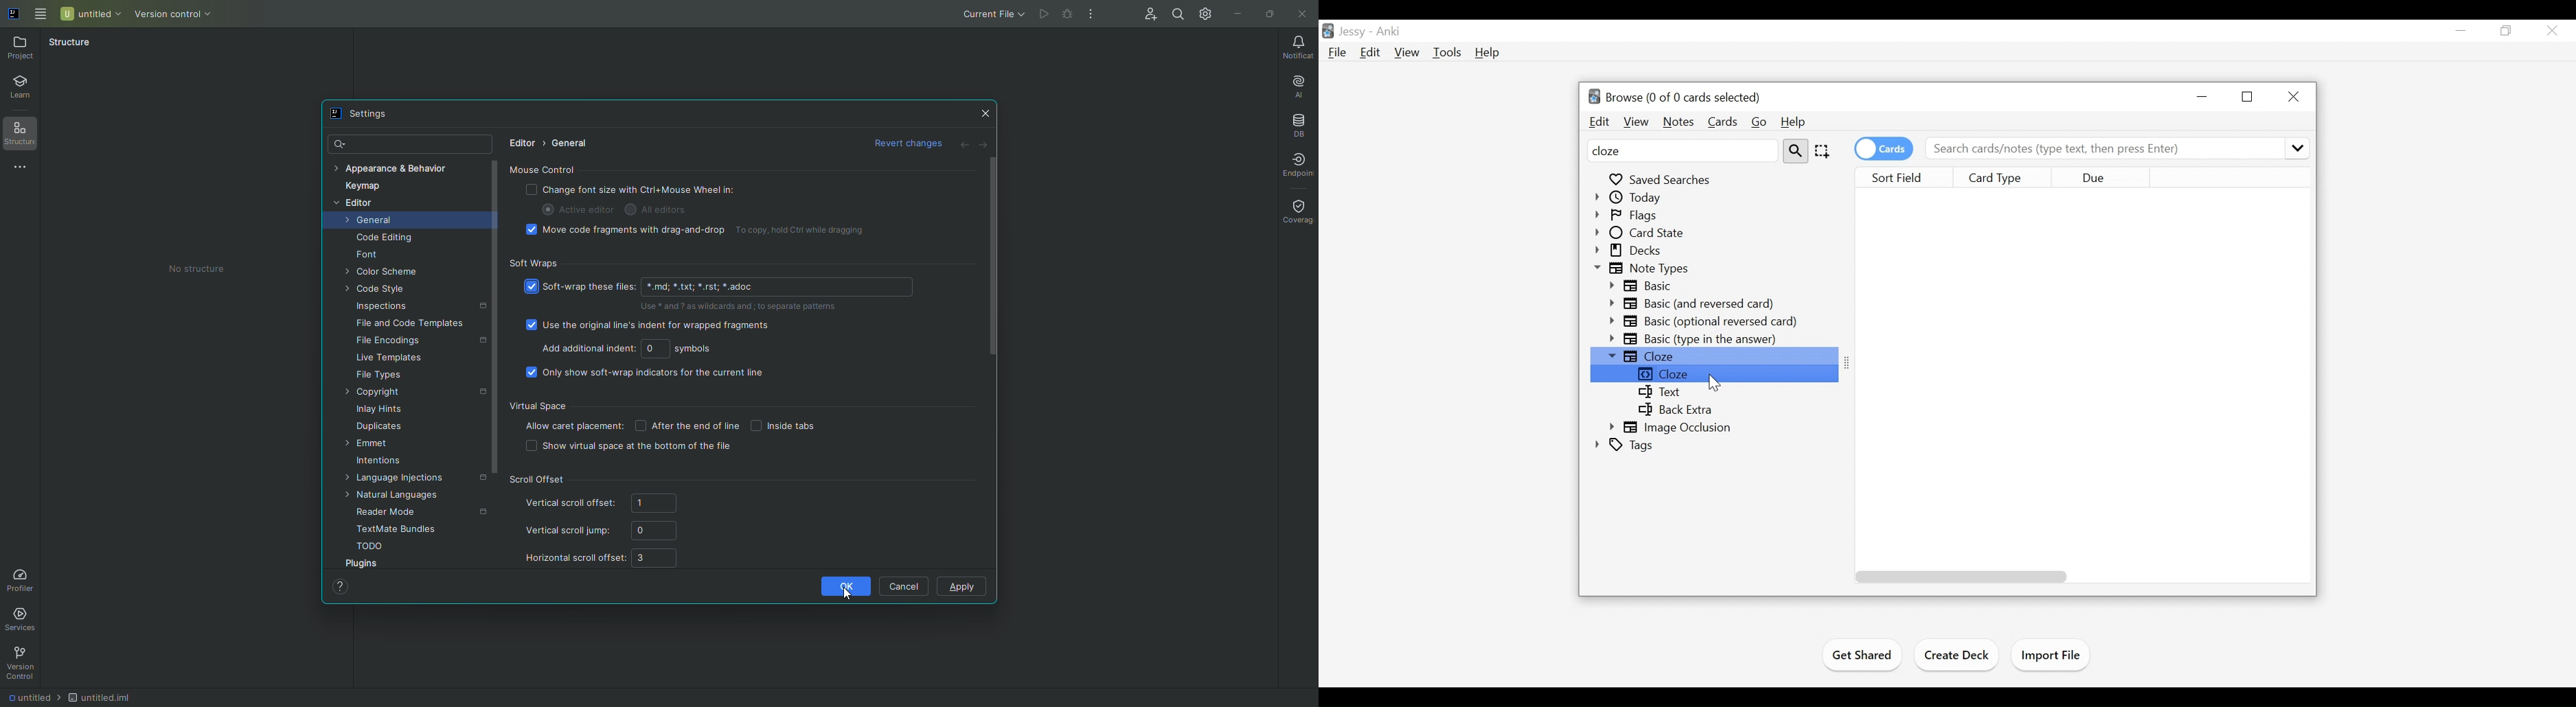 The width and height of the screenshot is (2576, 728). Describe the element at coordinates (1909, 178) in the screenshot. I see `Sort Fields` at that location.